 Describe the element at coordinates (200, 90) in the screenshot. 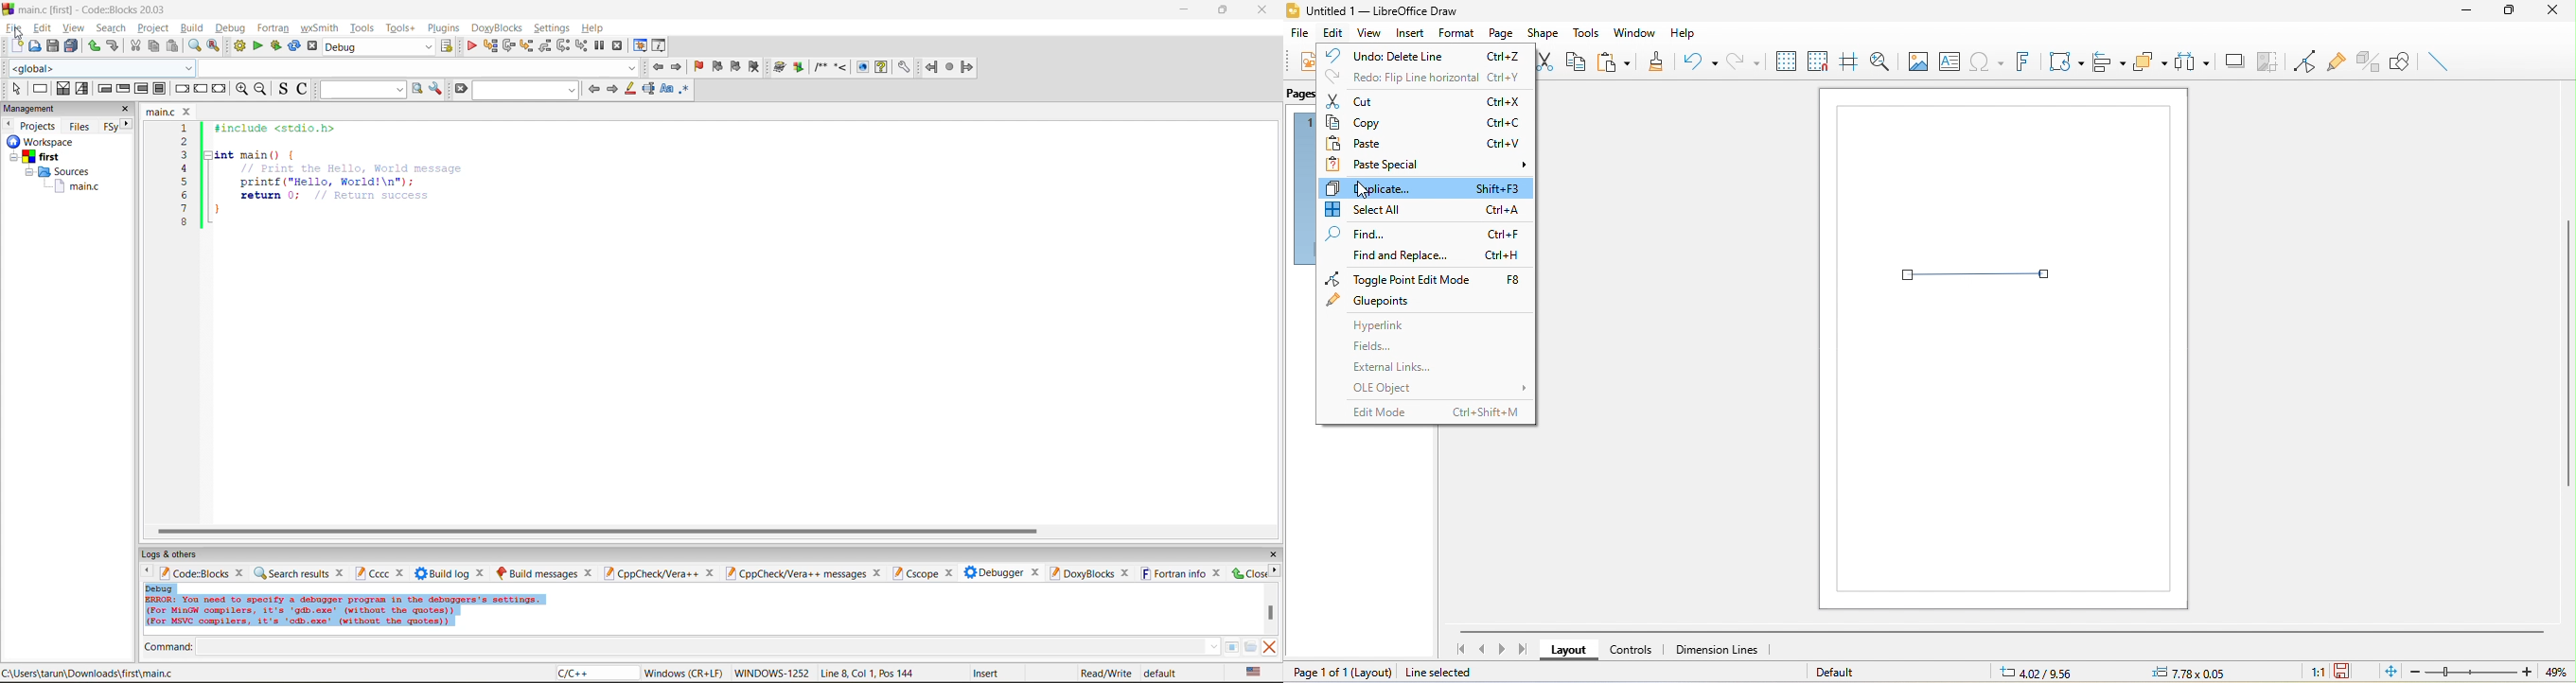

I see `continue instruction` at that location.